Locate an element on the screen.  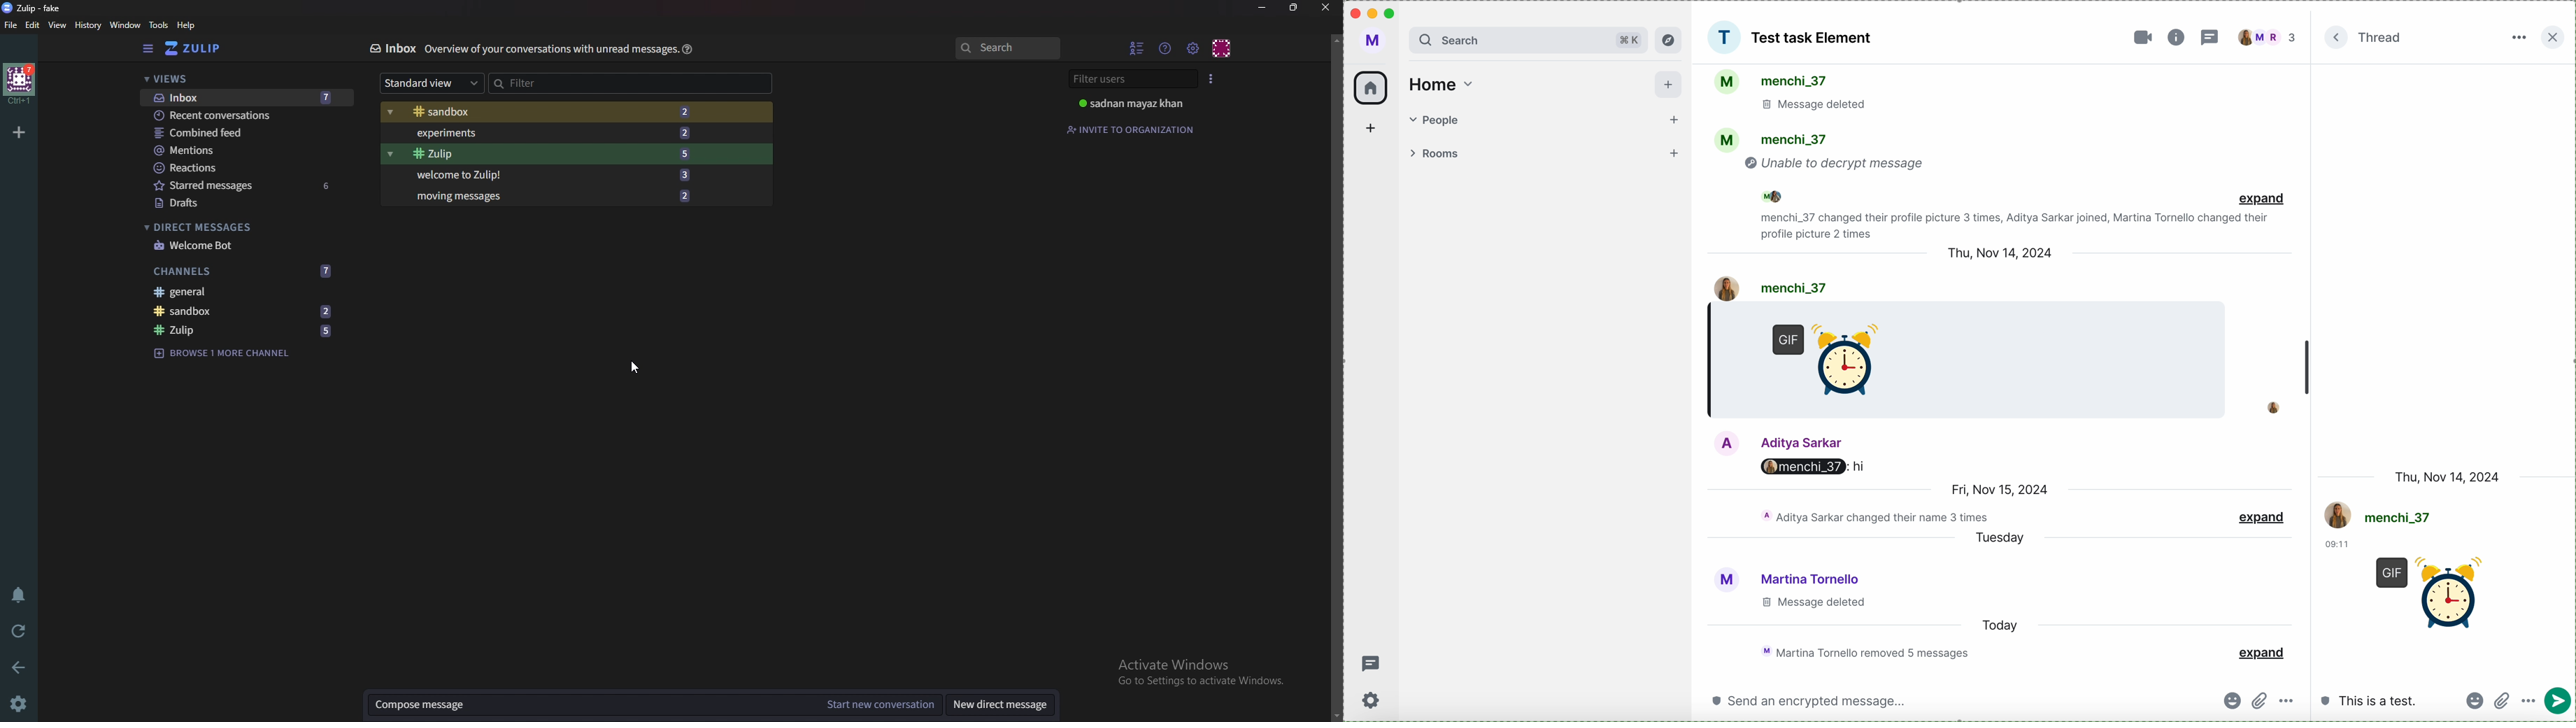
Home view is located at coordinates (203, 48).